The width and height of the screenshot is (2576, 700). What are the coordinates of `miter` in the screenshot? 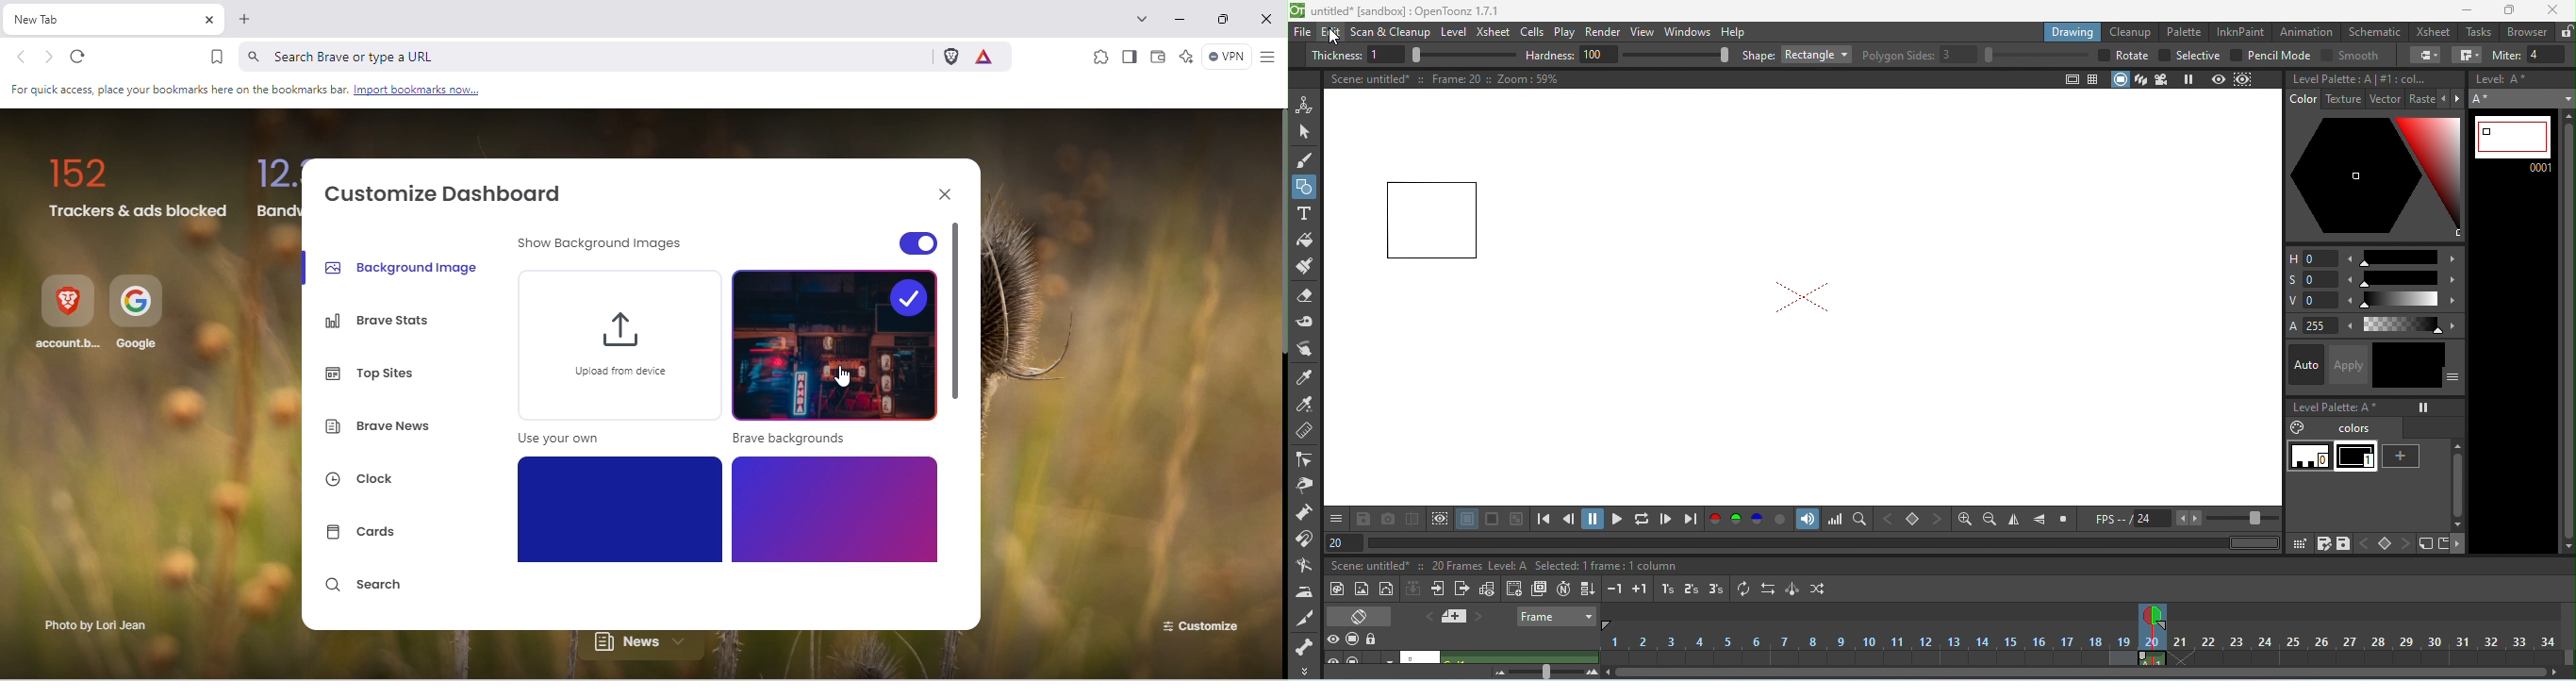 It's located at (2531, 55).